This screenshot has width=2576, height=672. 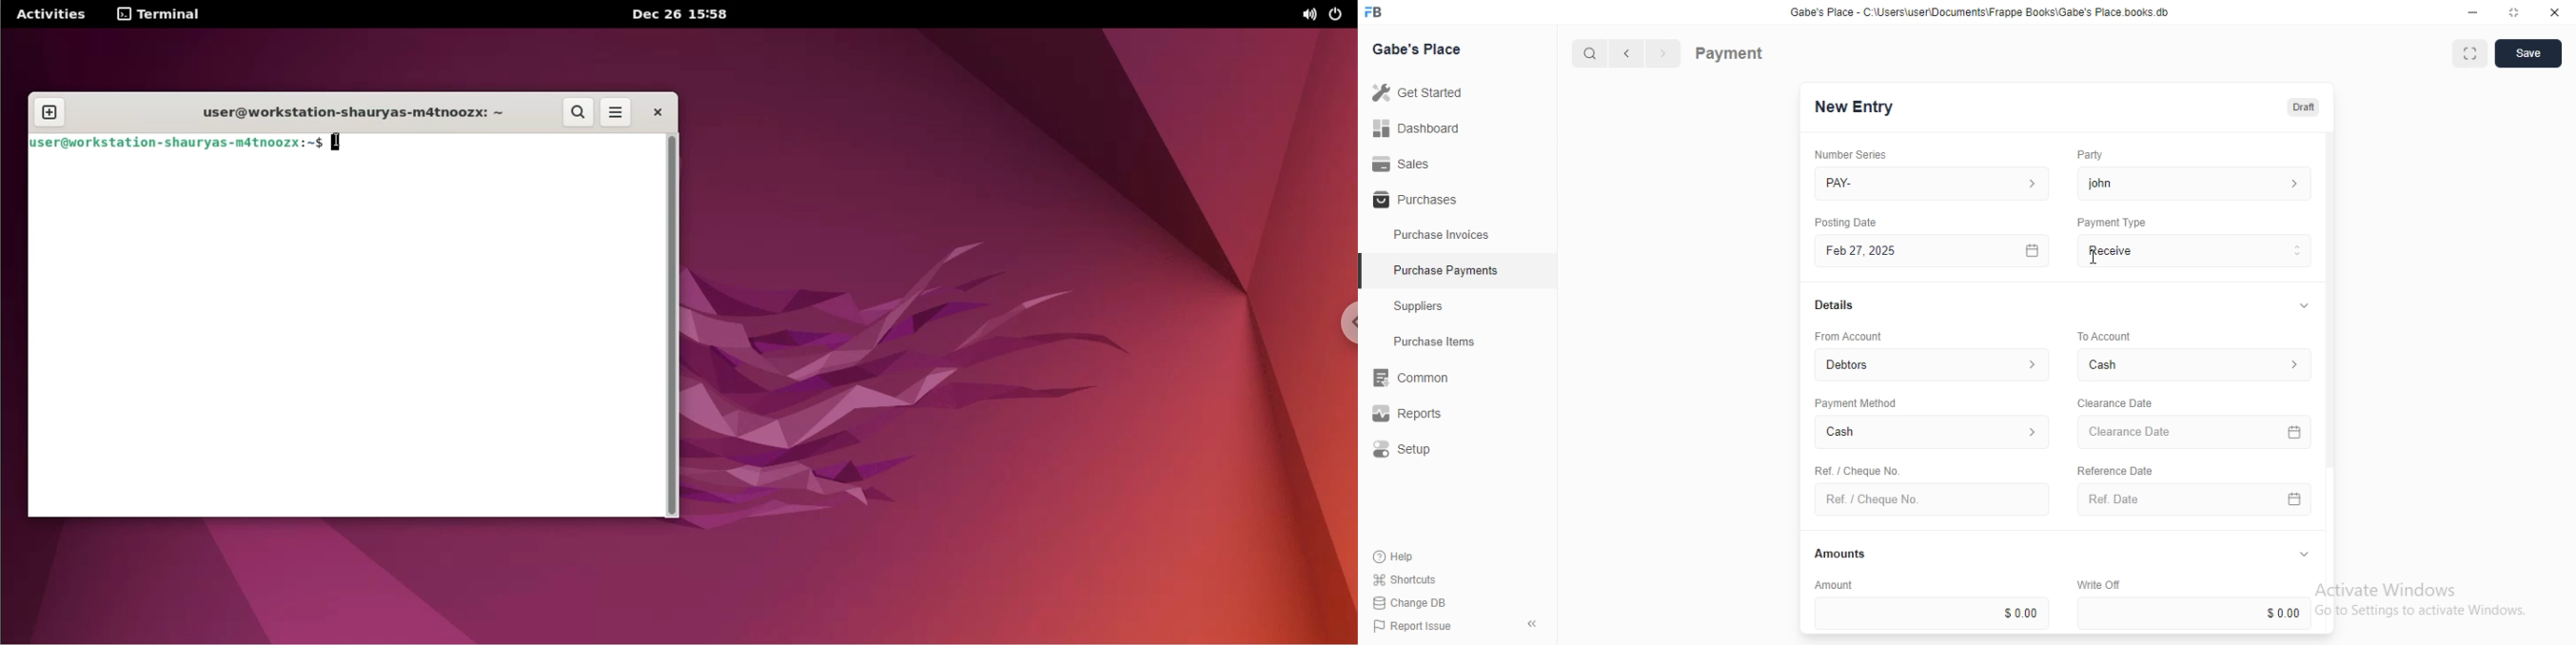 I want to click on close, so click(x=2555, y=12).